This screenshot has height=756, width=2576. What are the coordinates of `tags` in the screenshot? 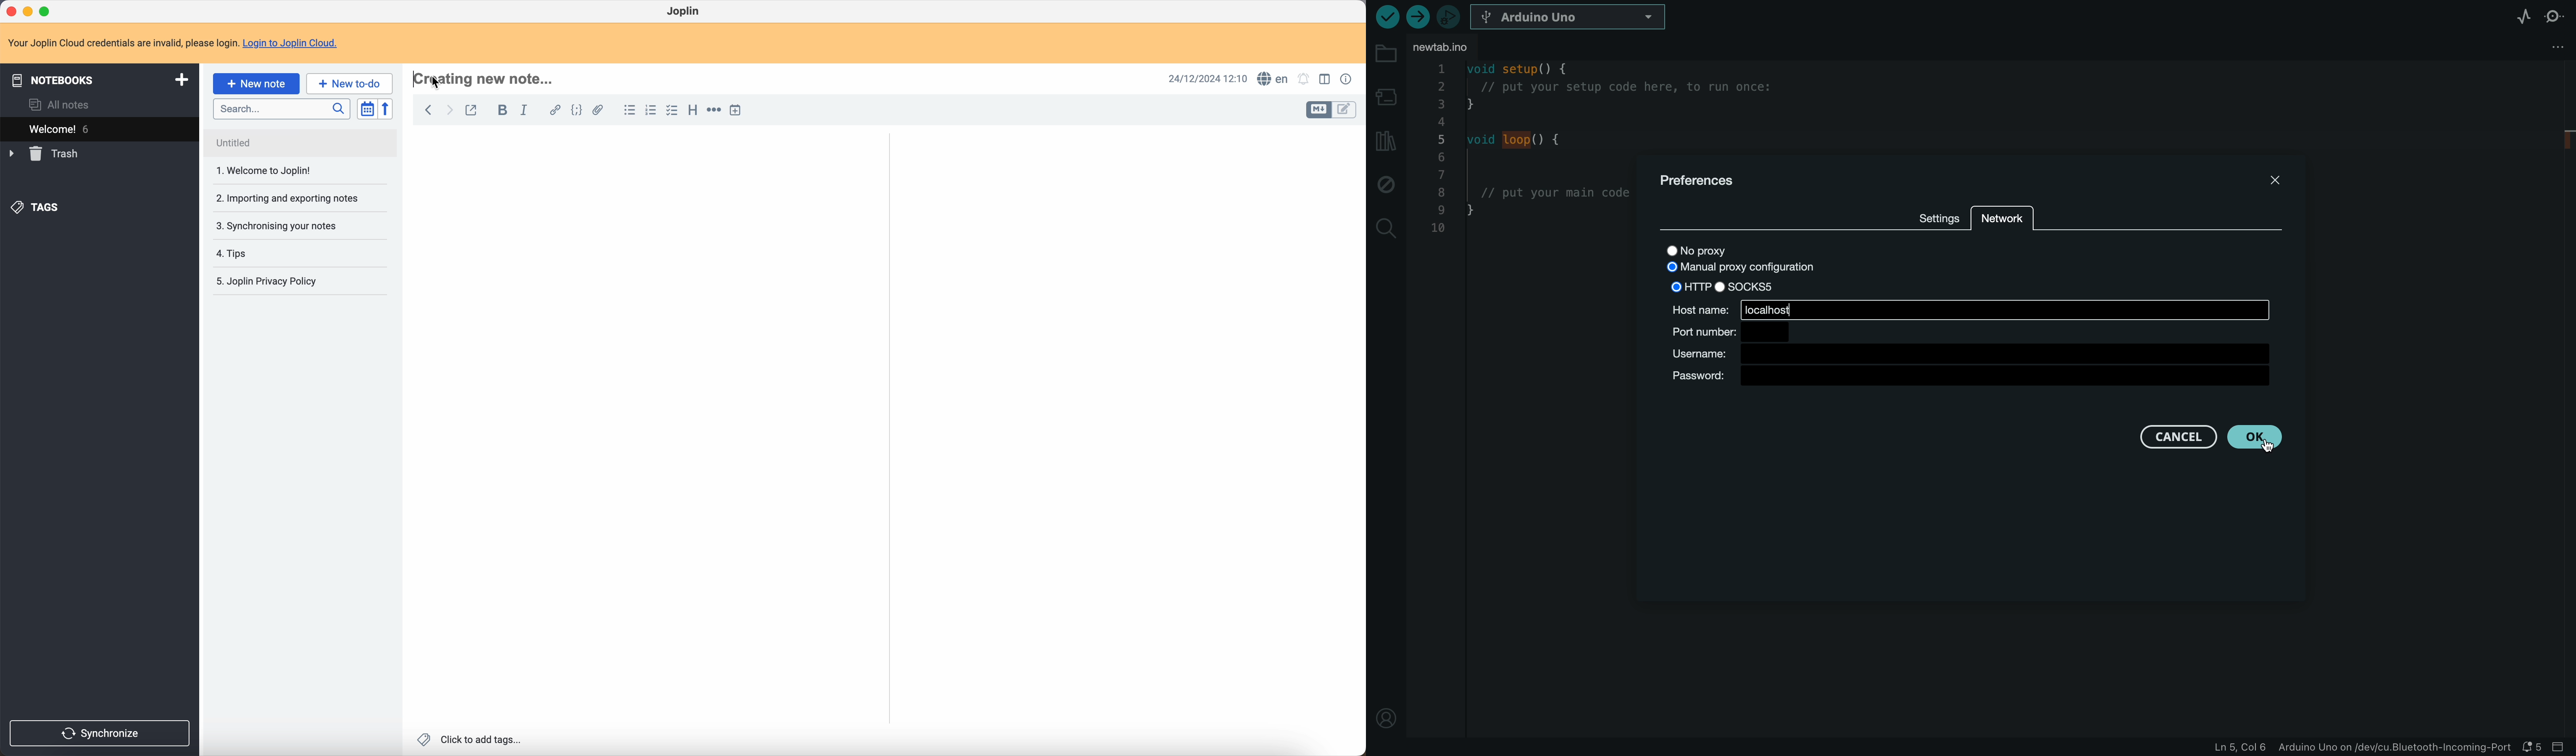 It's located at (38, 209).